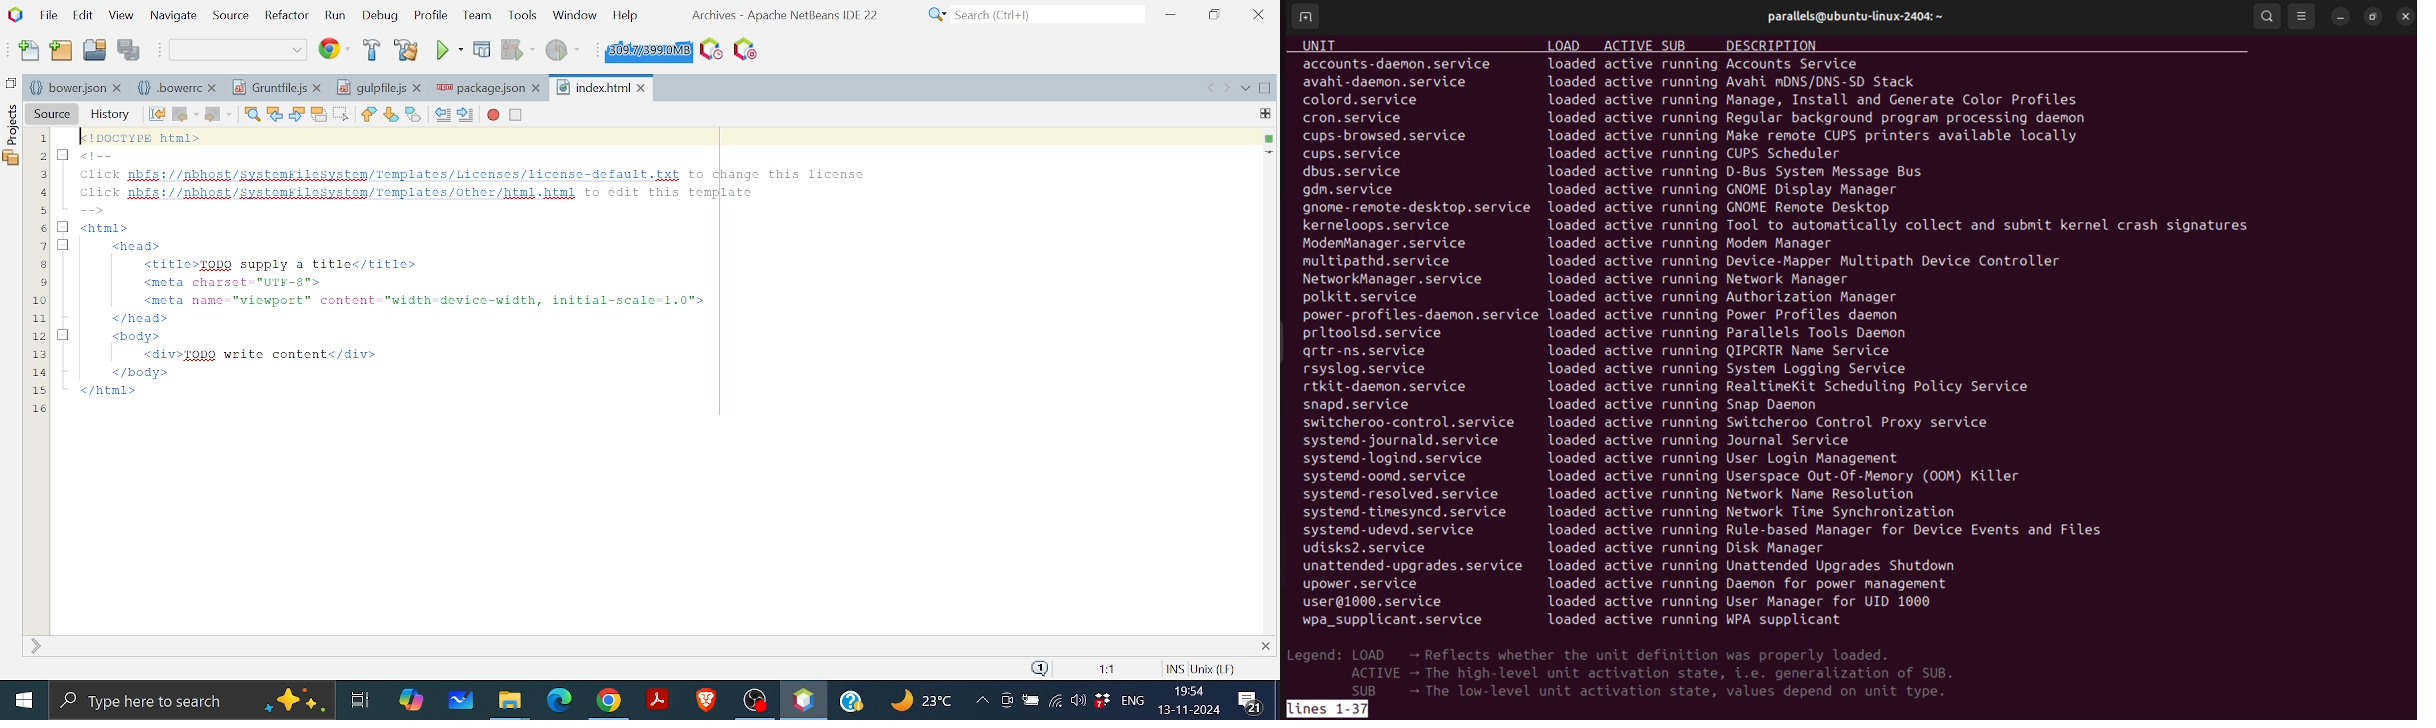  What do you see at coordinates (1852, 532) in the screenshot?
I see `active running ` at bounding box center [1852, 532].